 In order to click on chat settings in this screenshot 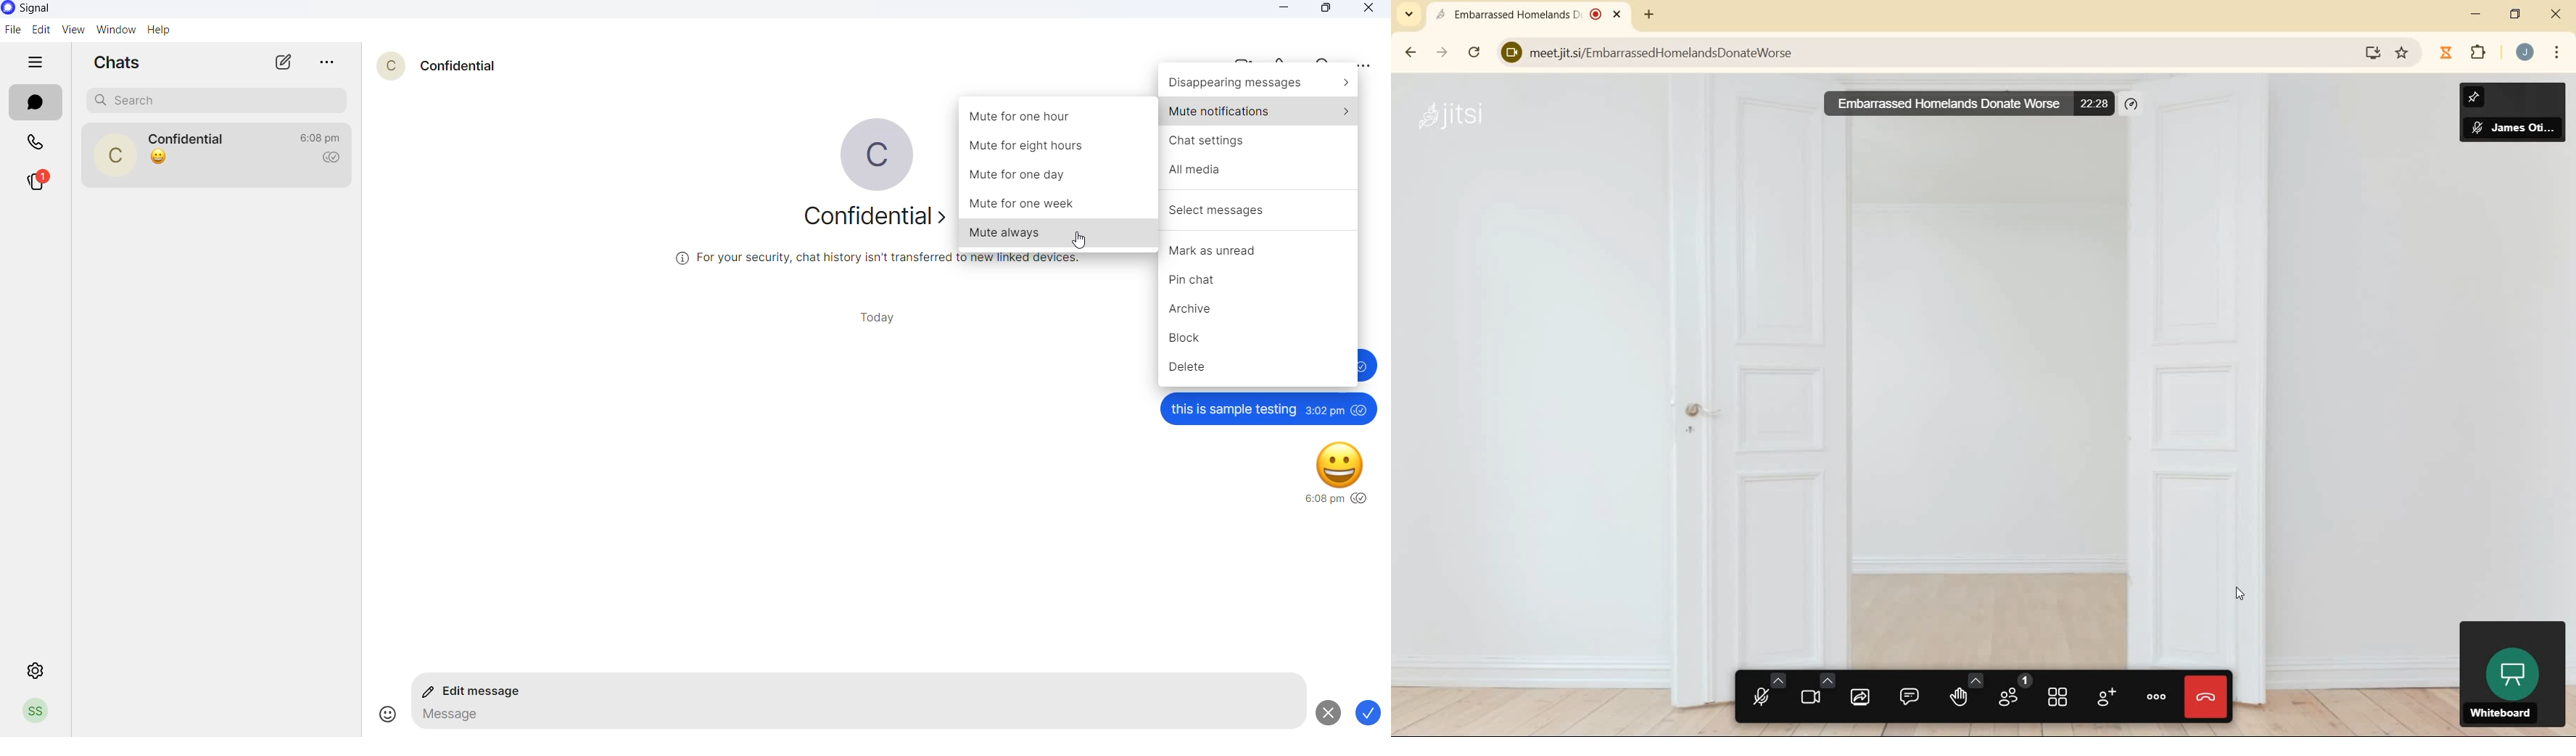, I will do `click(1259, 140)`.